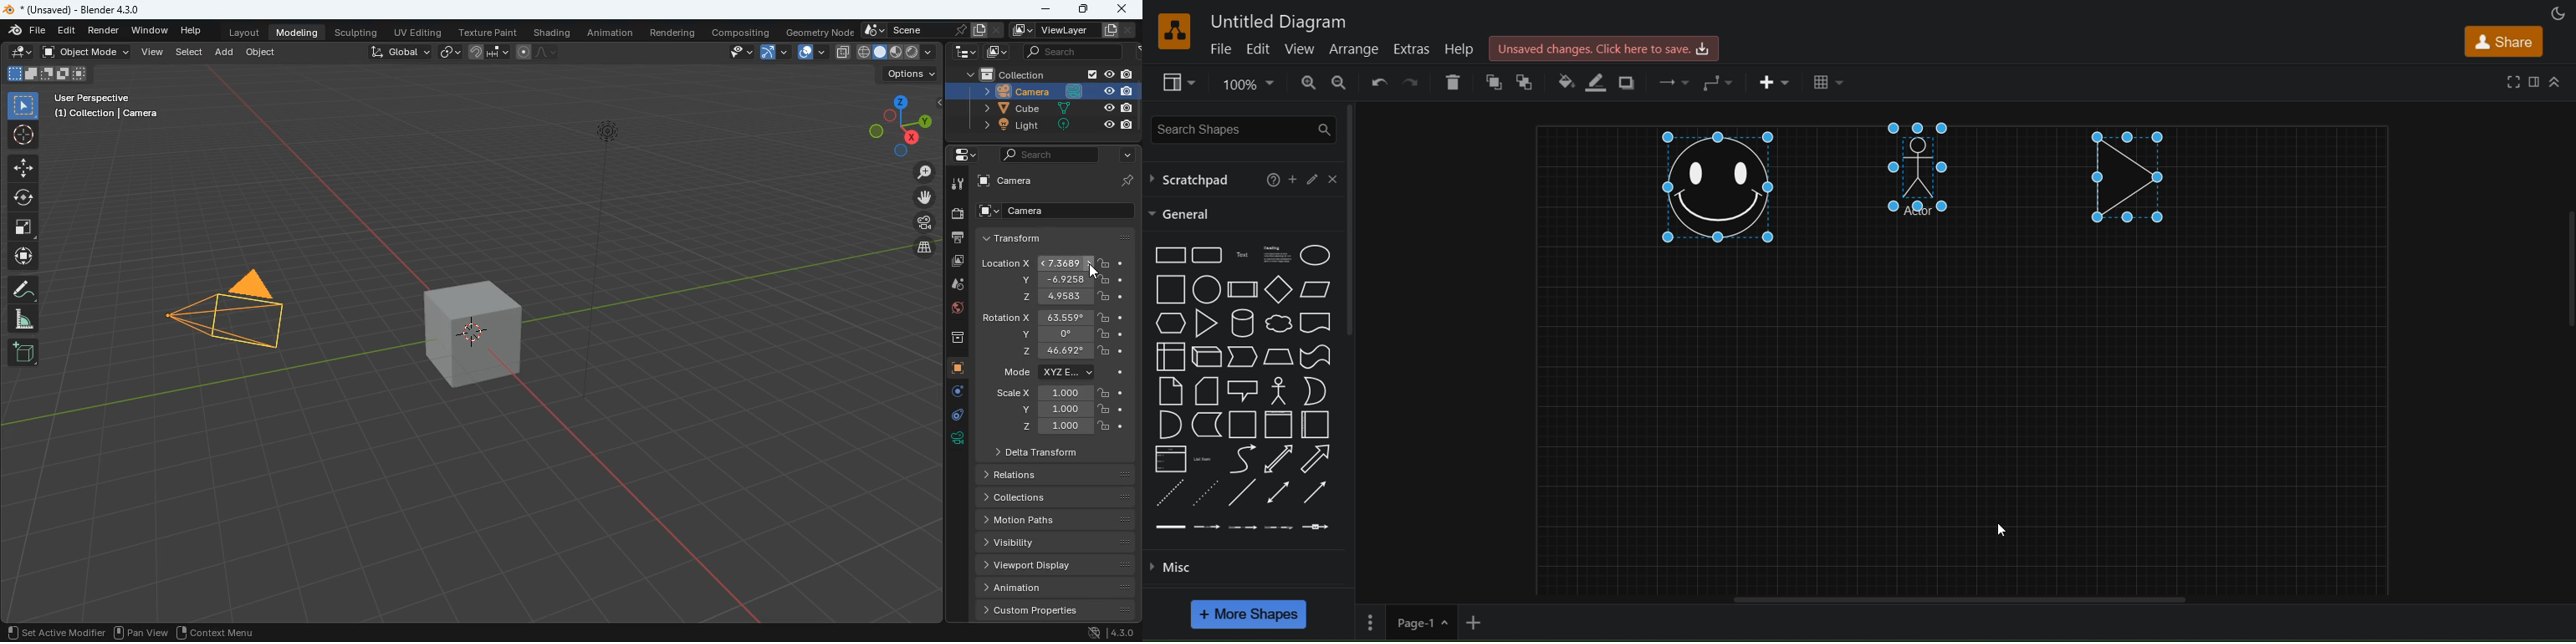 The width and height of the screenshot is (2576, 644). What do you see at coordinates (979, 30) in the screenshot?
I see `copy` at bounding box center [979, 30].